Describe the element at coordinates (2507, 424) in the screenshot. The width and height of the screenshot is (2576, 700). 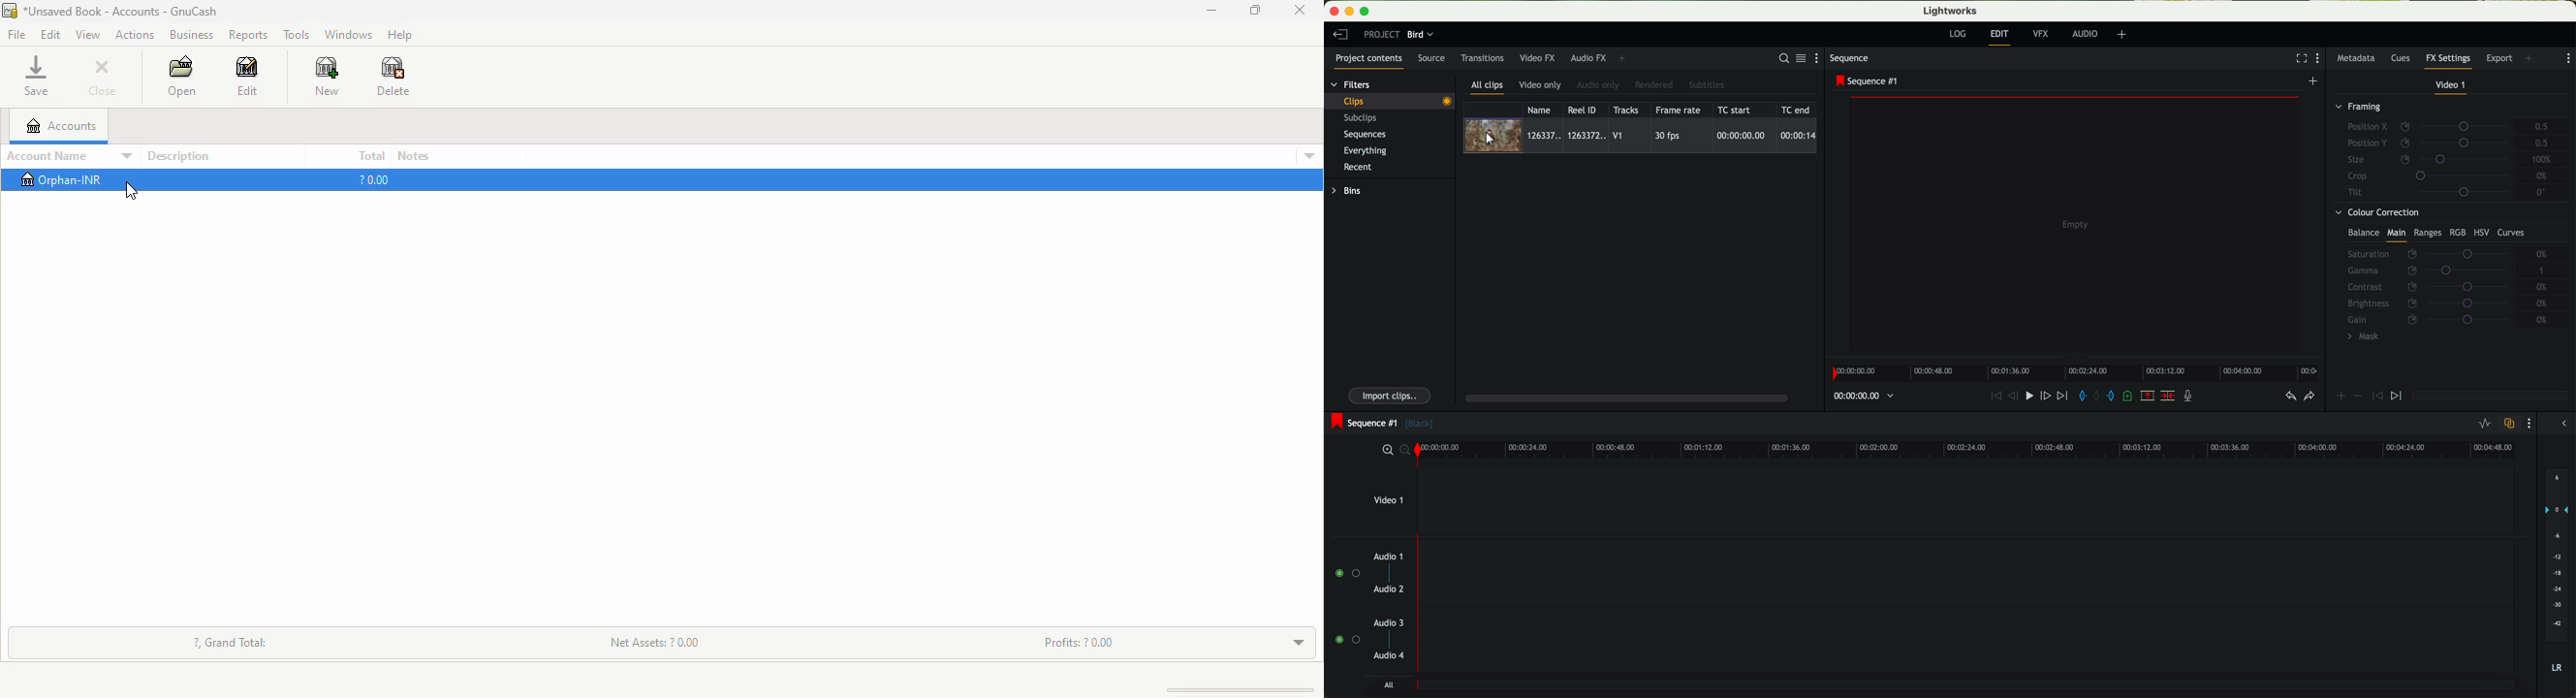
I see `toggle auto track sync` at that location.